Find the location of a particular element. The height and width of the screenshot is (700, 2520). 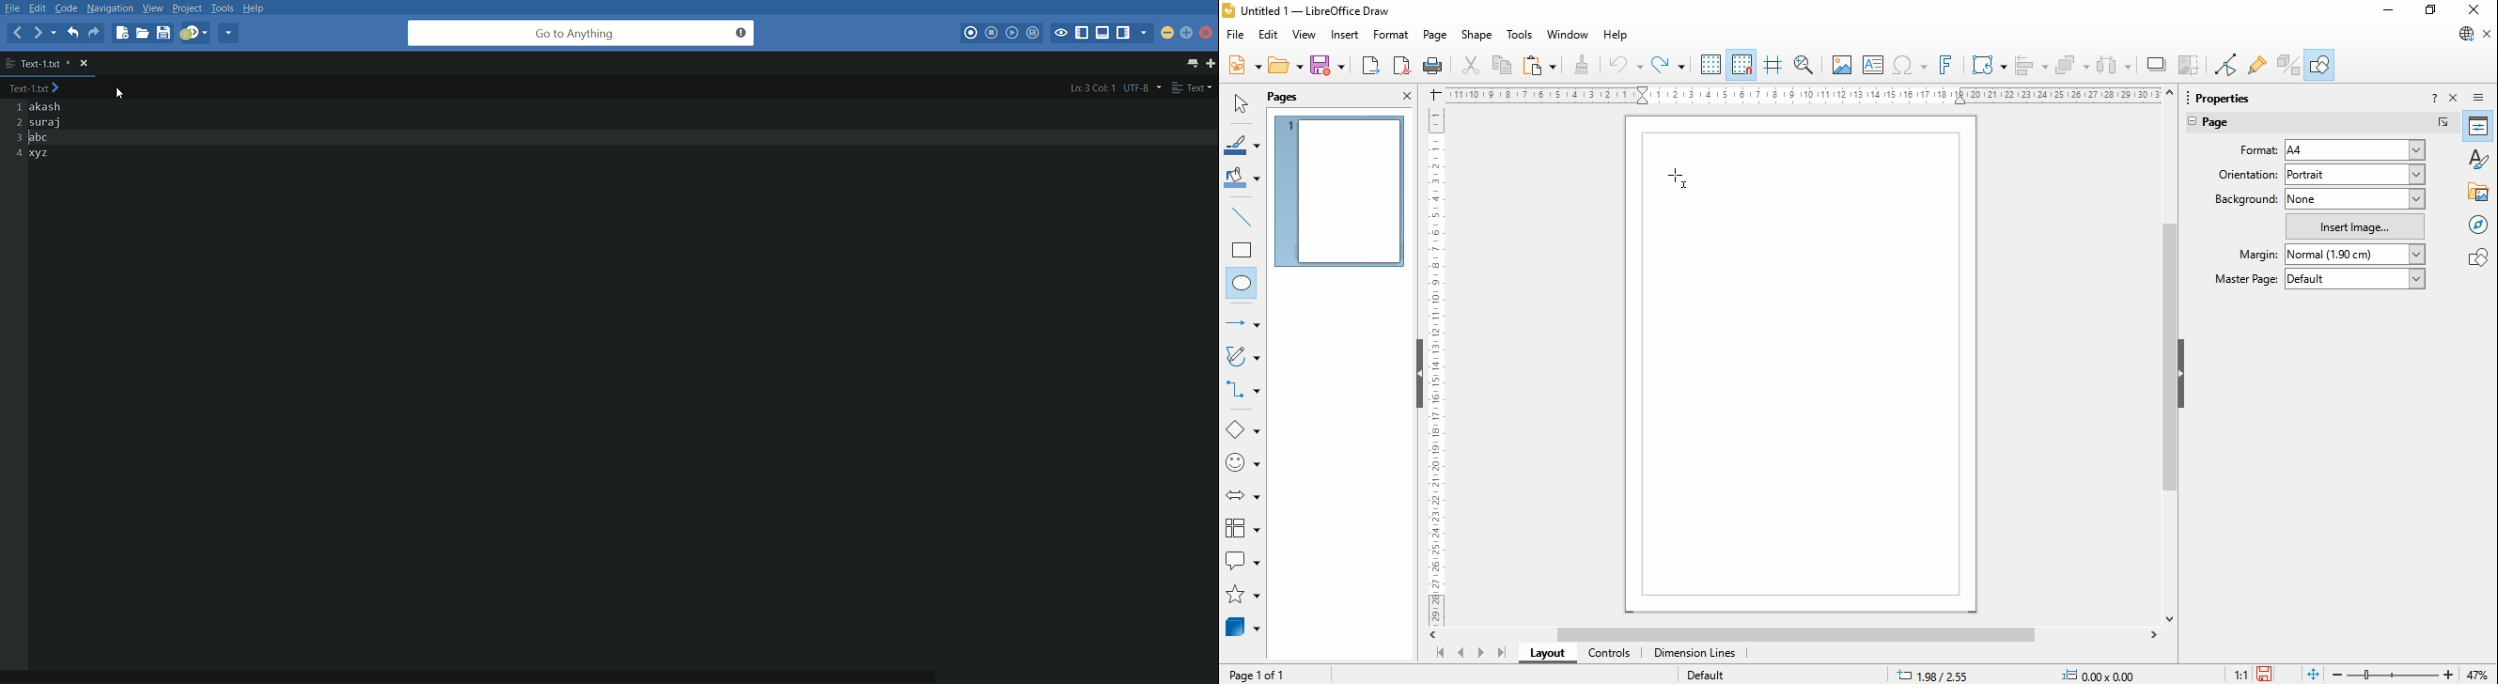

format is located at coordinates (1392, 35).